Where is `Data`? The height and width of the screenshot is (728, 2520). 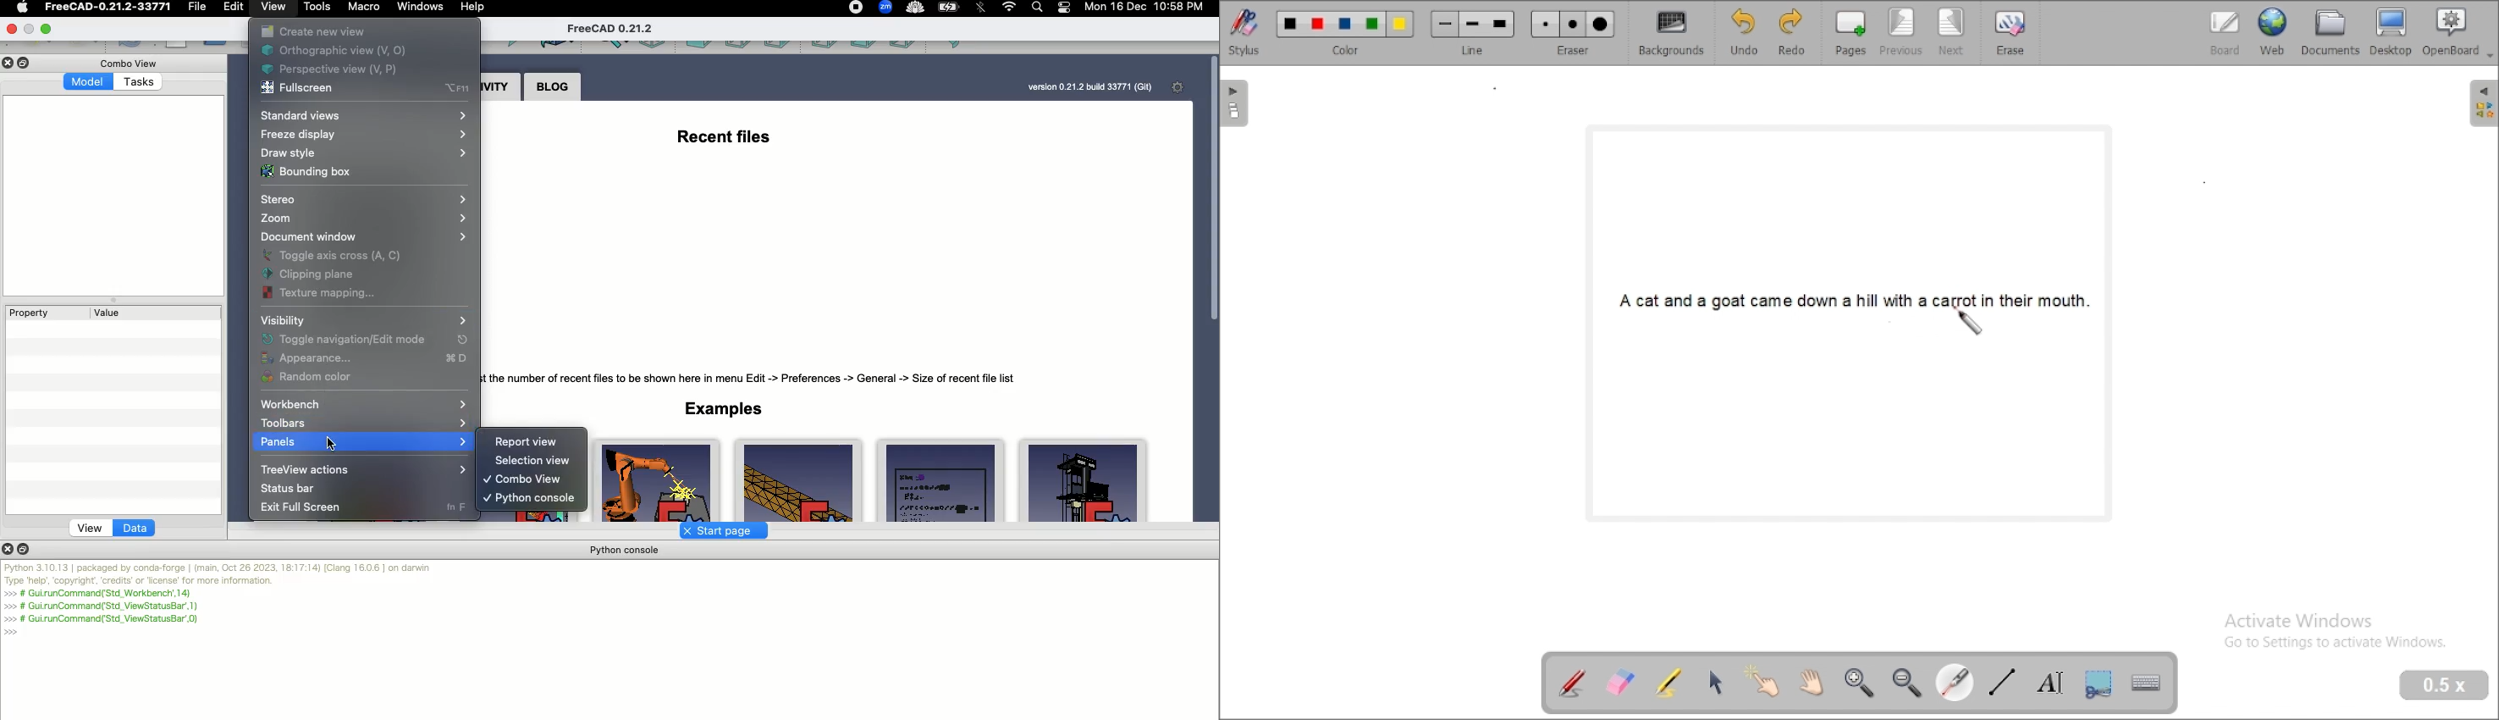 Data is located at coordinates (136, 529).